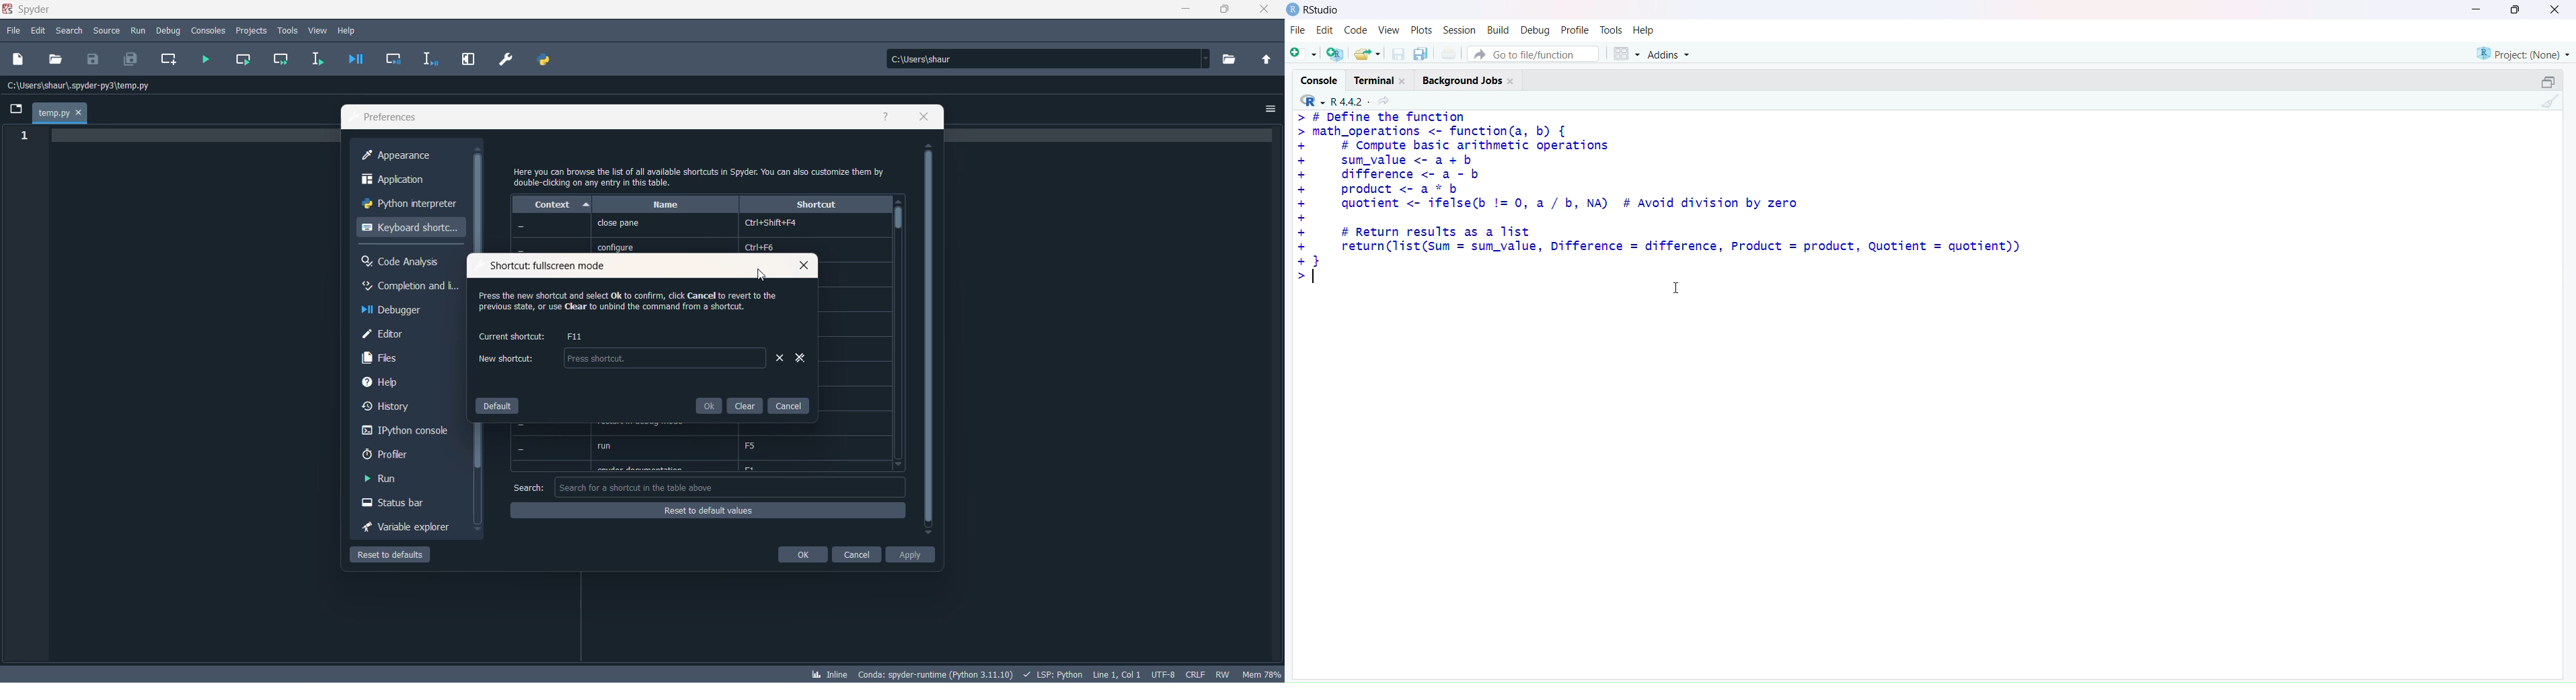 Image resolution: width=2576 pixels, height=700 pixels. Describe the element at coordinates (938, 672) in the screenshot. I see `spyder version` at that location.